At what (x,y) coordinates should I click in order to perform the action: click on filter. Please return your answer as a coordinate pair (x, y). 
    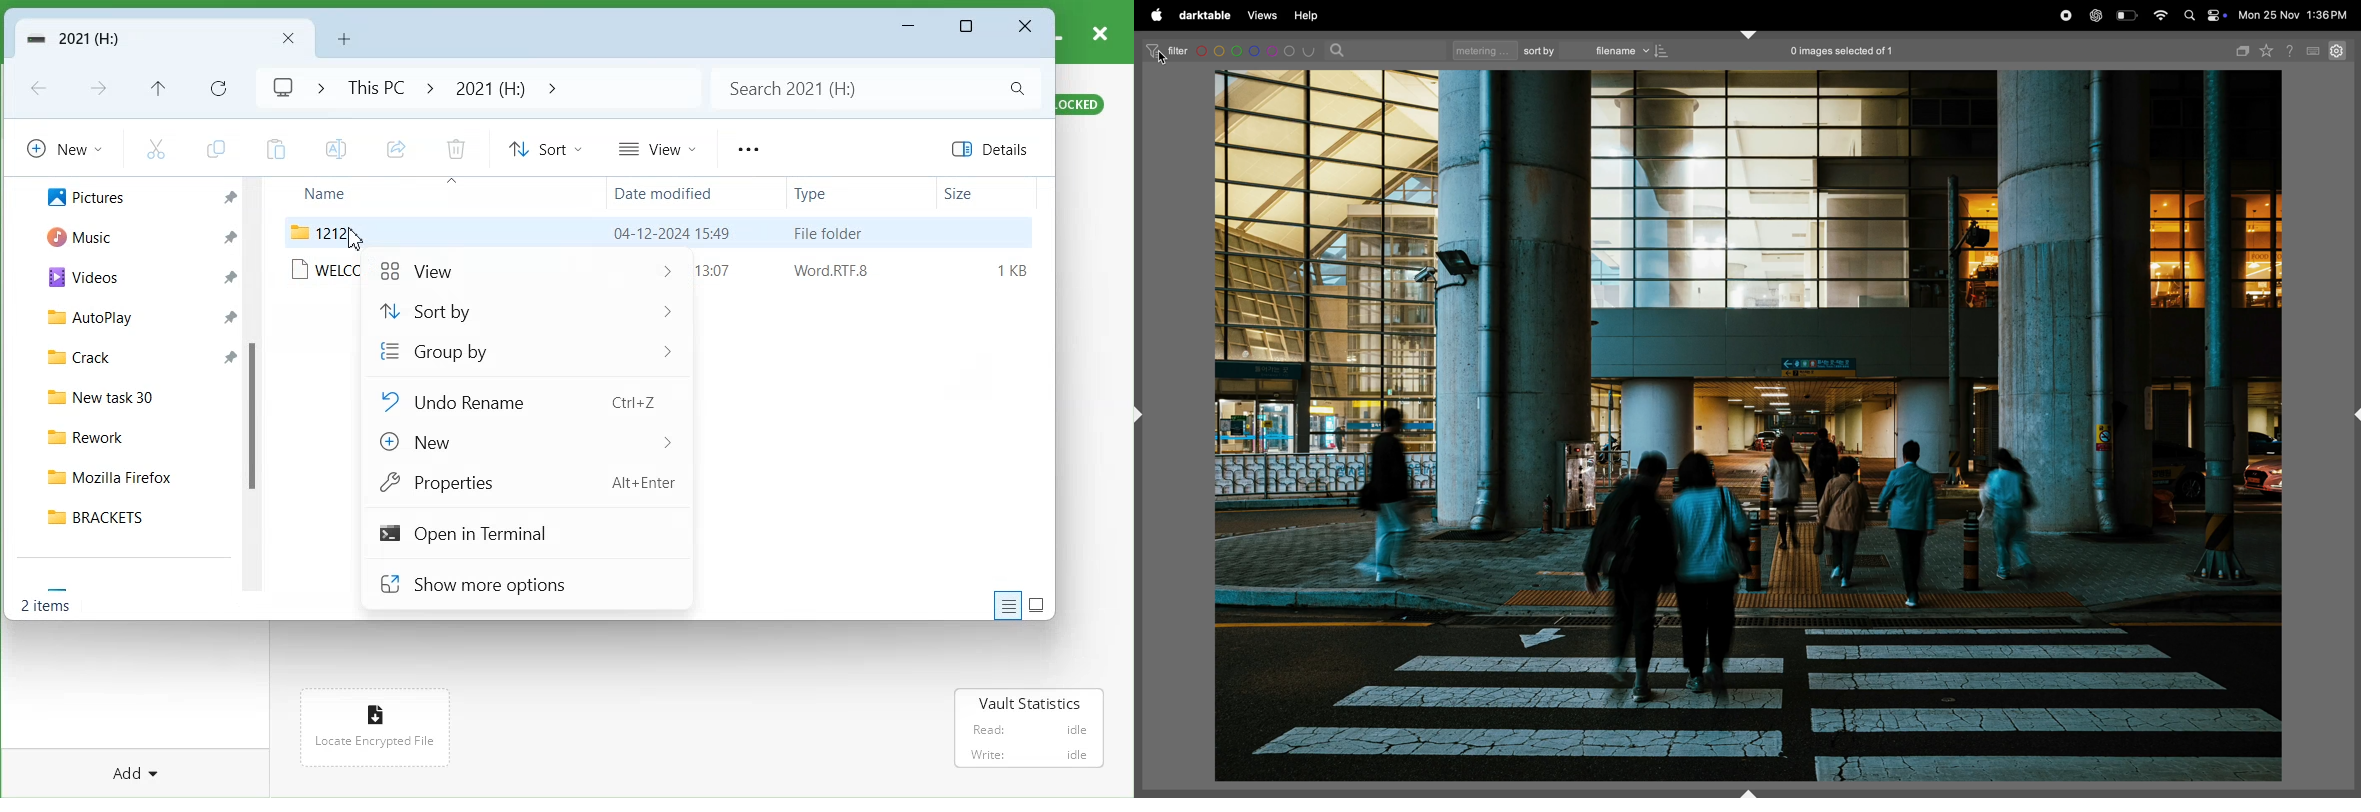
    Looking at the image, I should click on (1167, 51).